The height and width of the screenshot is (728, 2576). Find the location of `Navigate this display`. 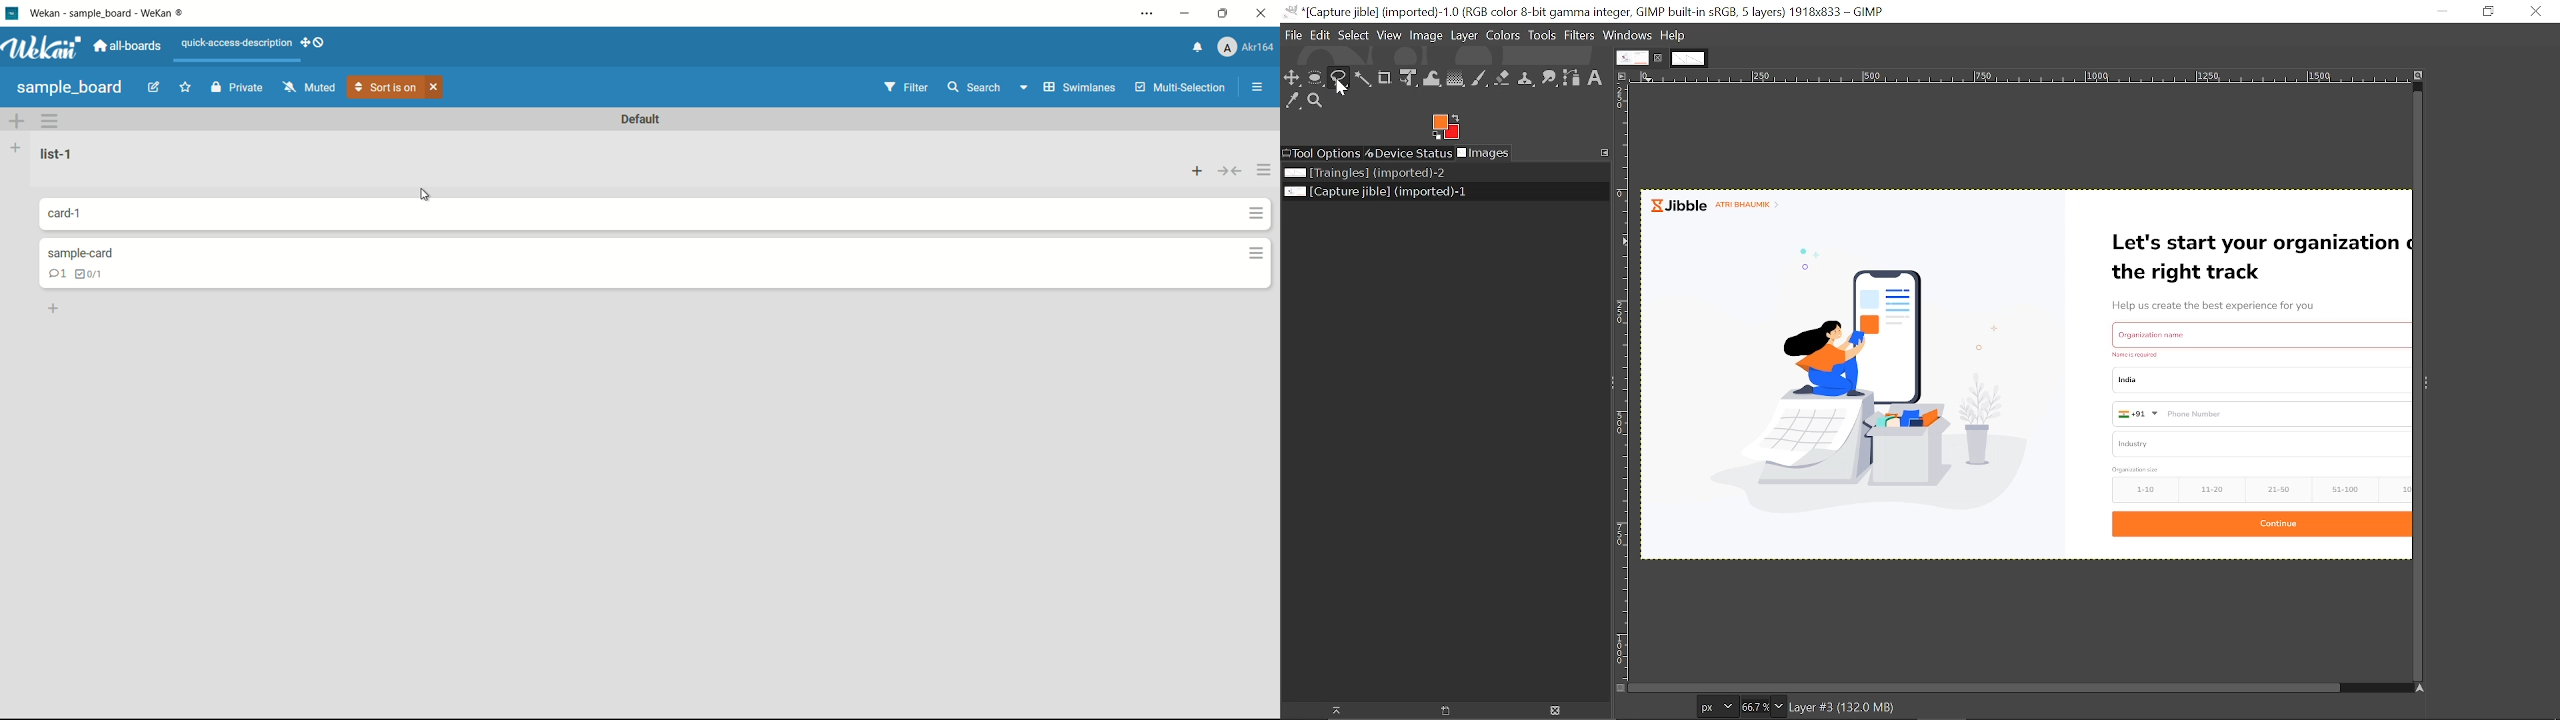

Navigate this display is located at coordinates (2421, 688).